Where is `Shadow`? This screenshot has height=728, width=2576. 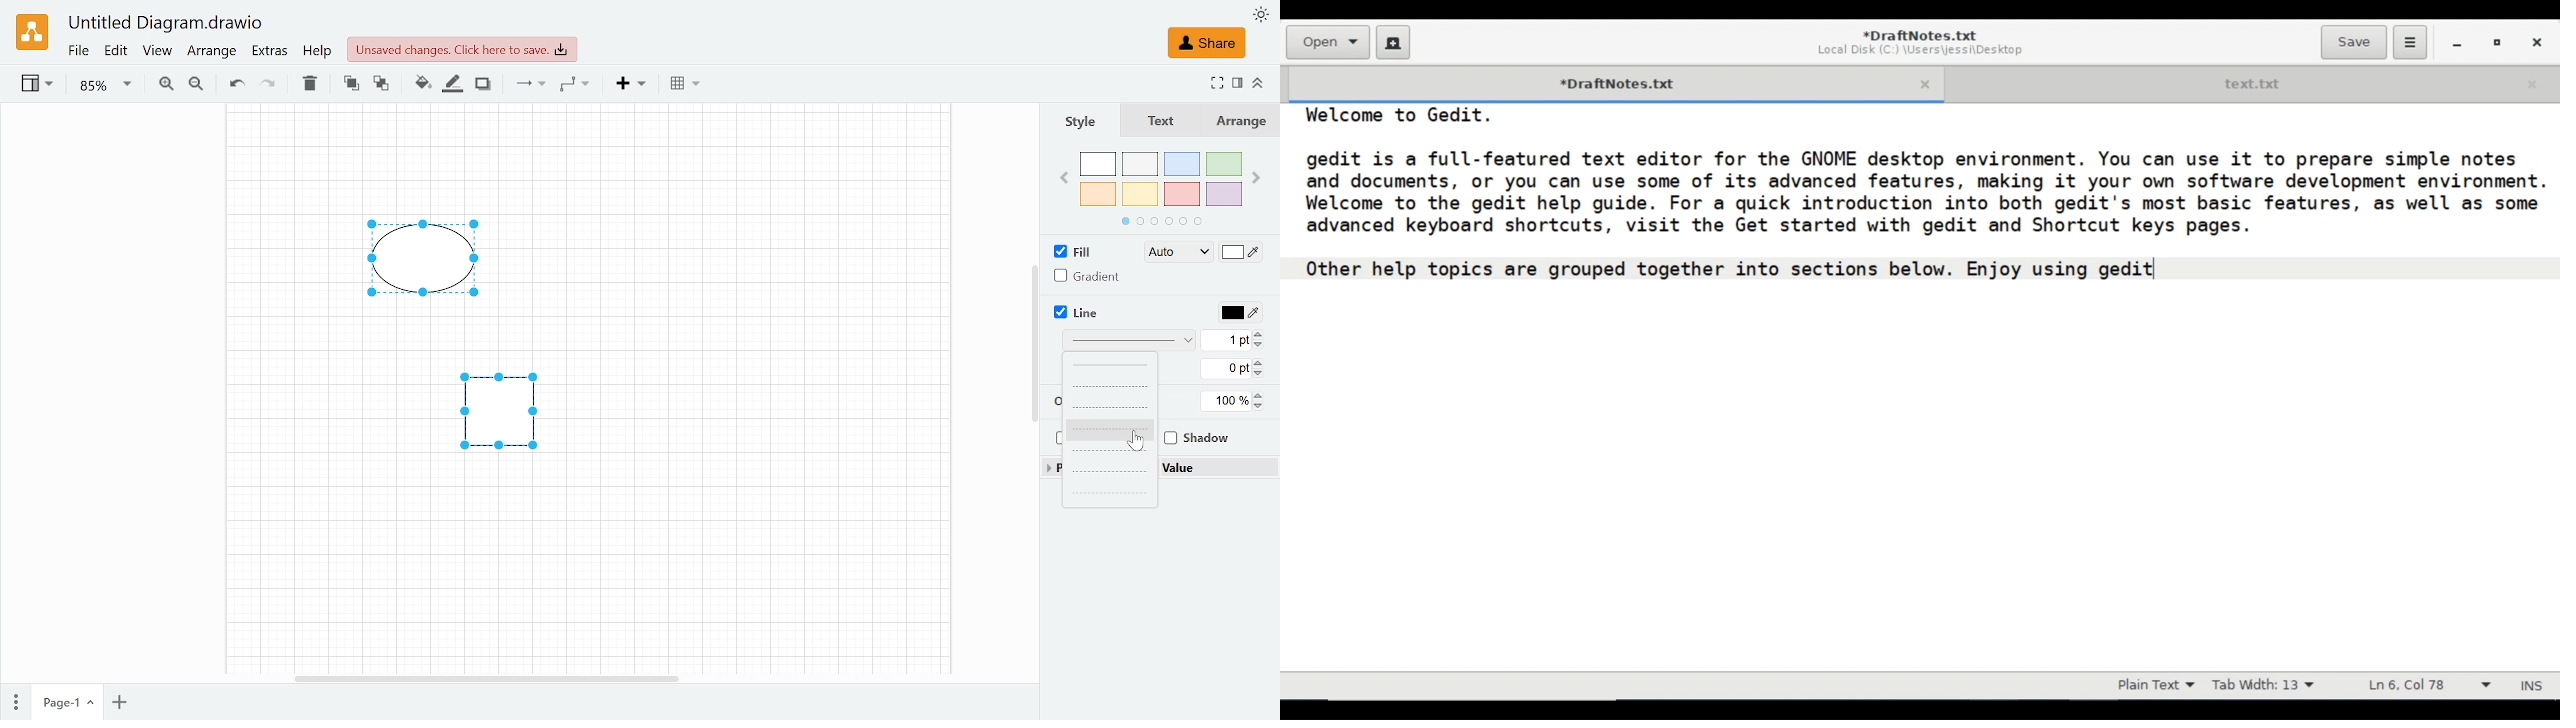 Shadow is located at coordinates (1194, 440).